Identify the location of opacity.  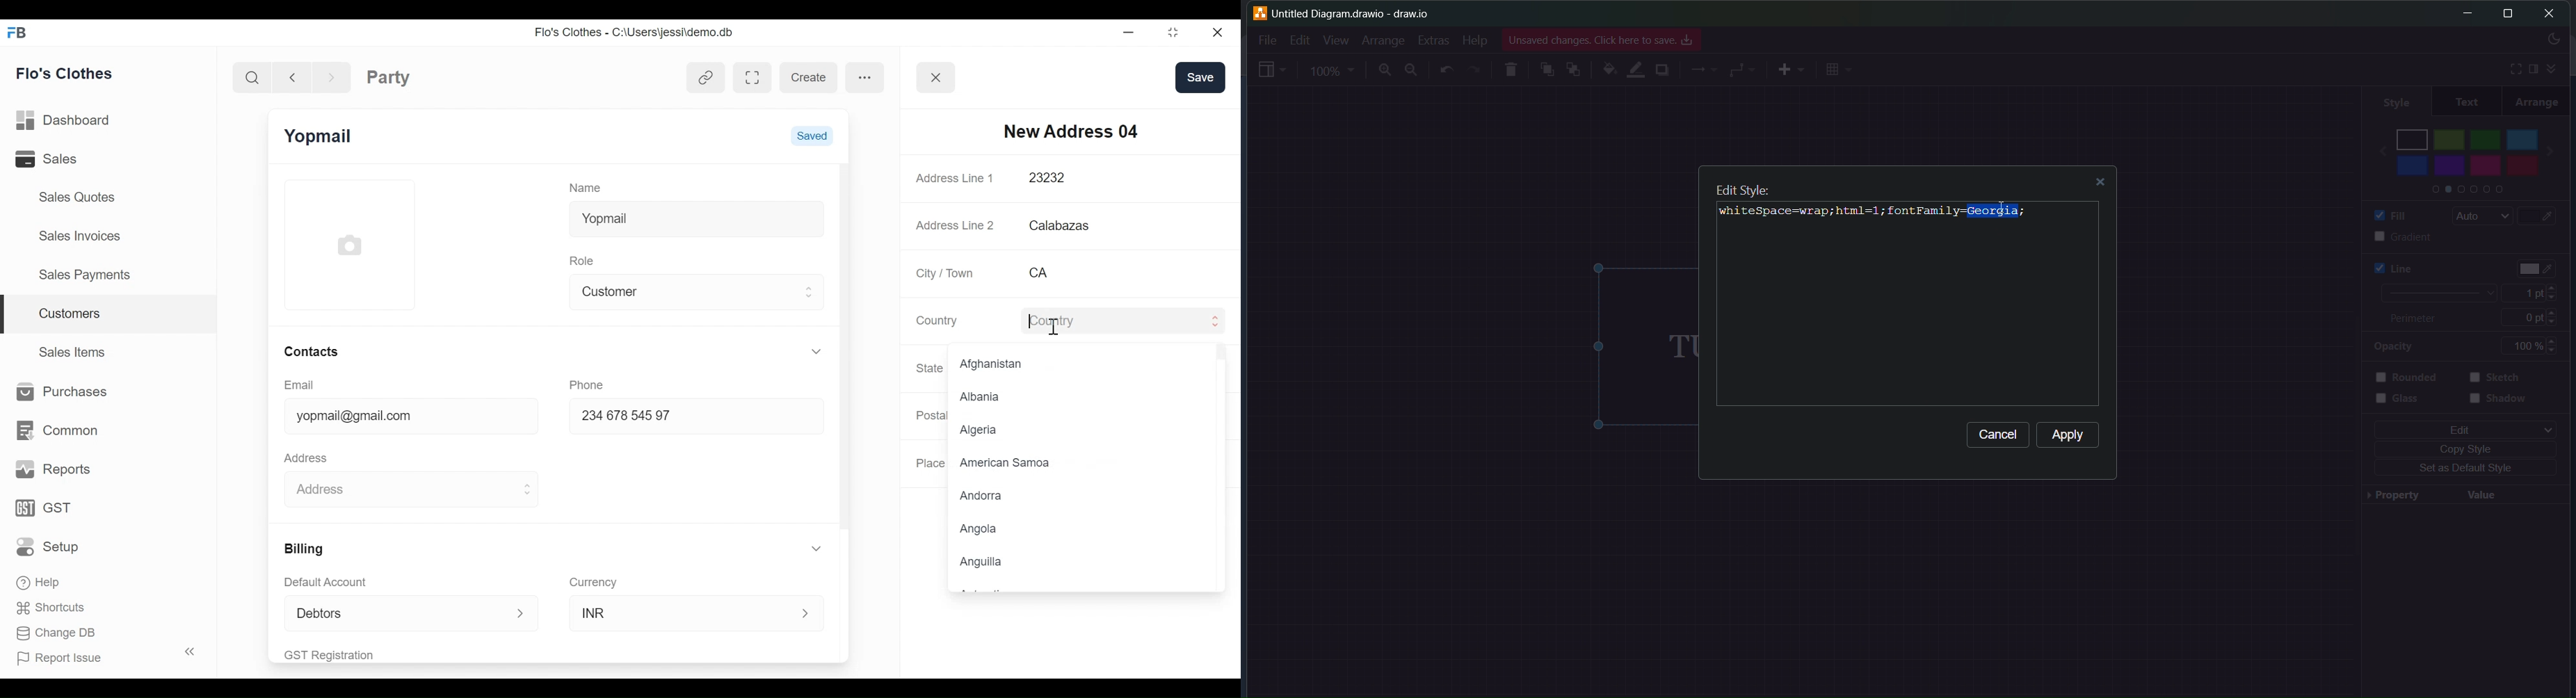
(2392, 347).